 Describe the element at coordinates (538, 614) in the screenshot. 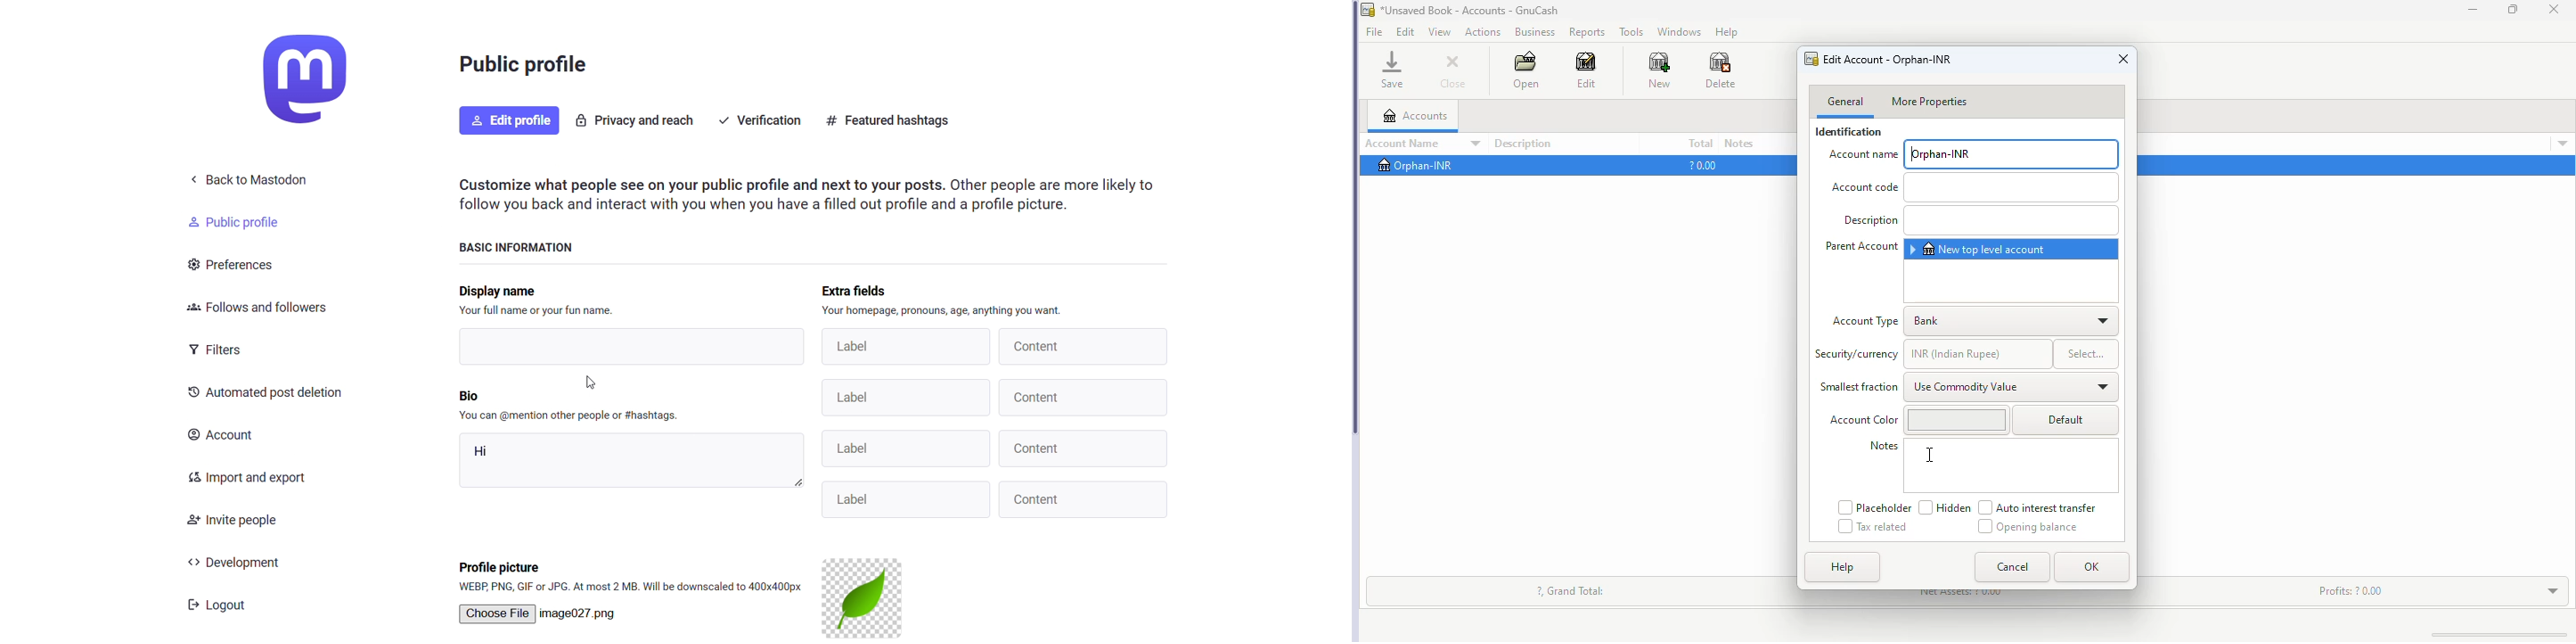

I see `Choose File | No file chosen` at that location.